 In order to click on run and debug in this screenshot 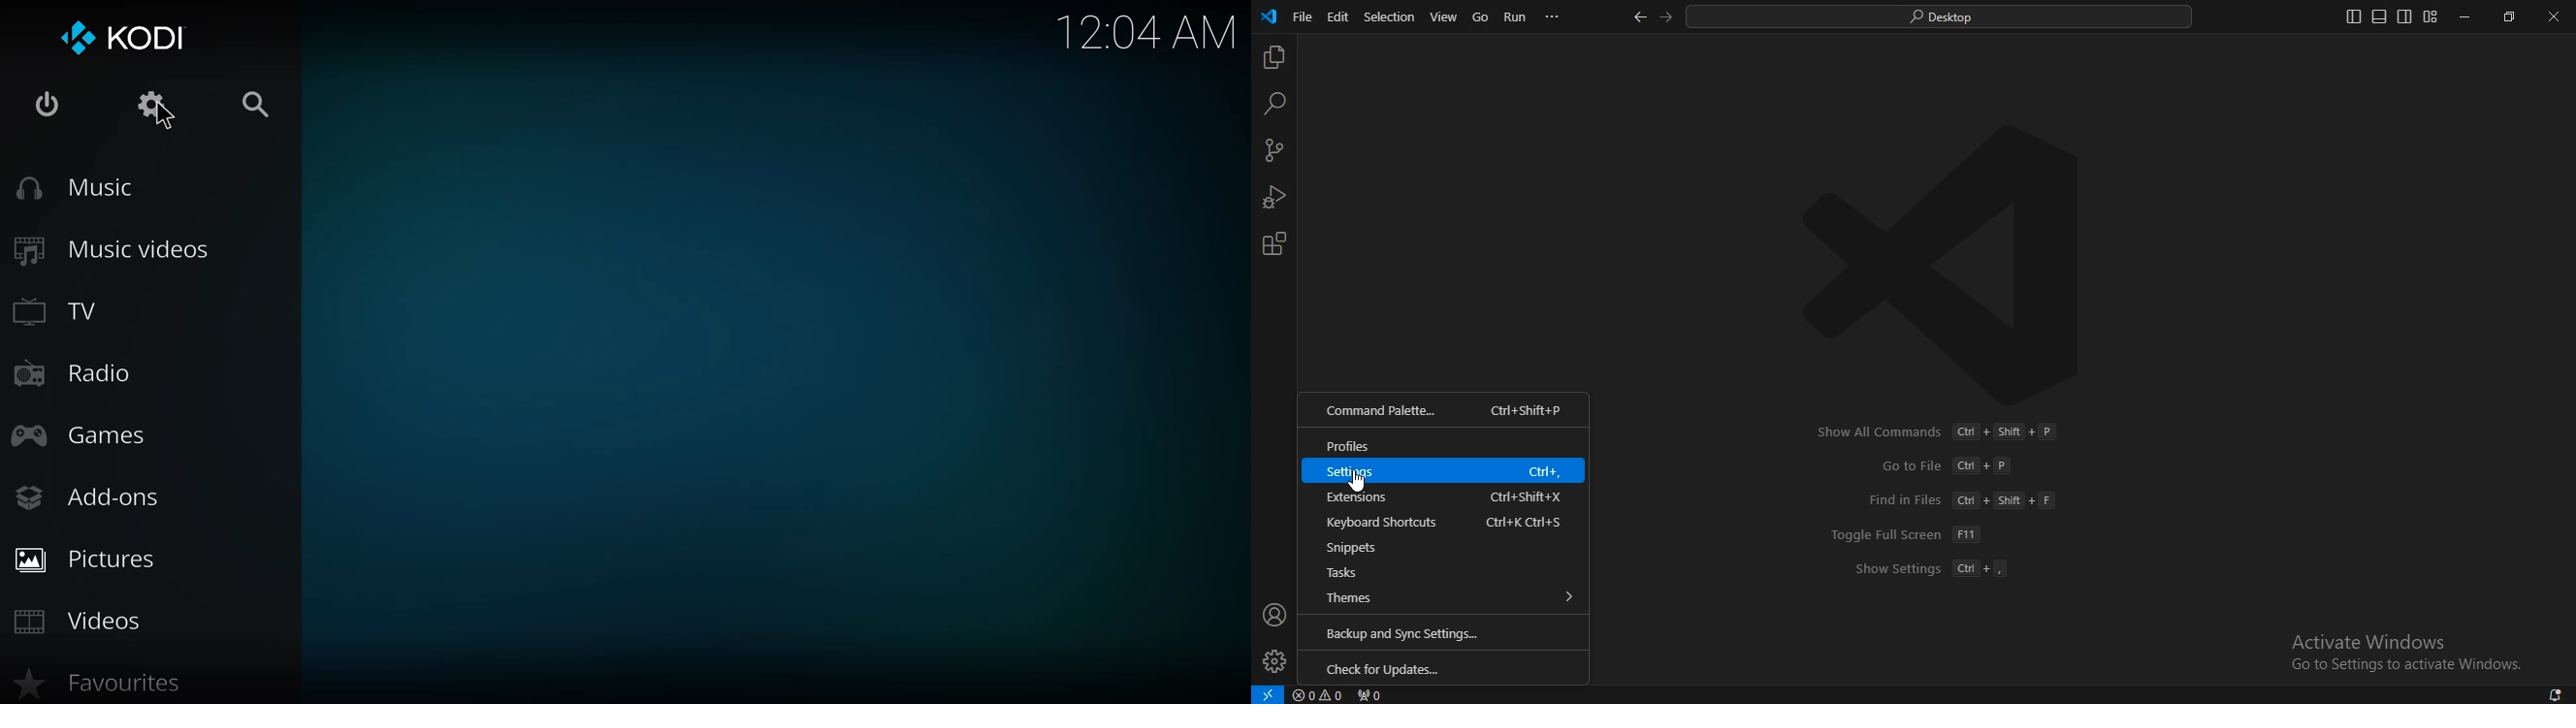, I will do `click(1273, 199)`.